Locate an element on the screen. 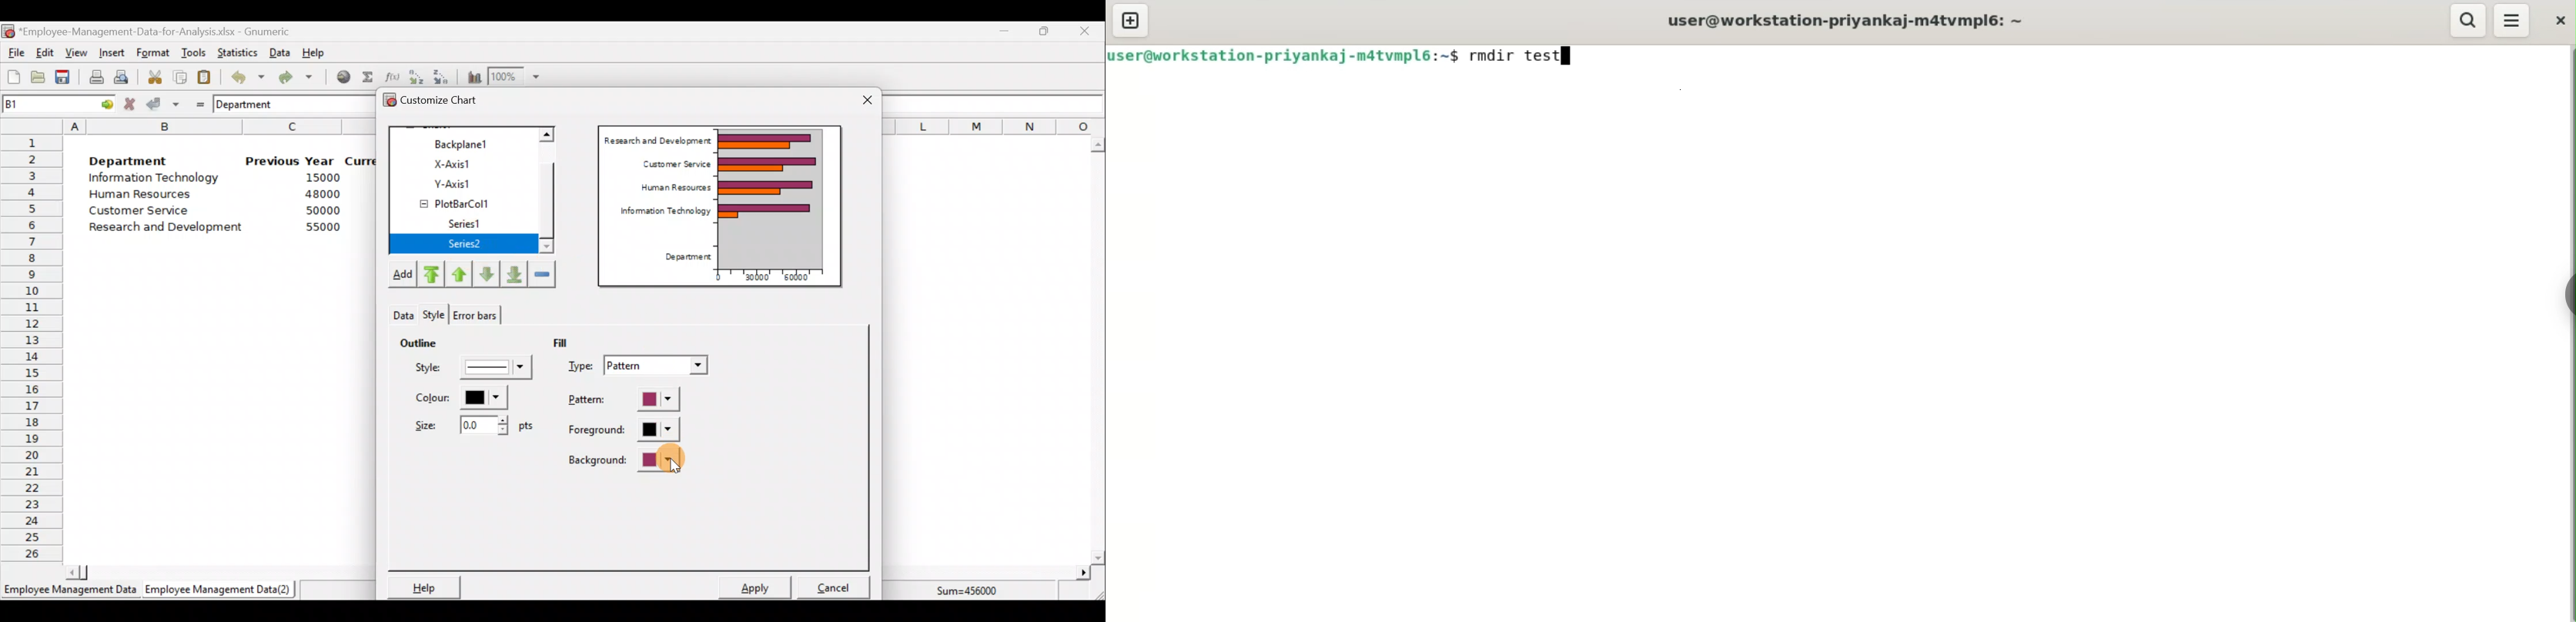  30000 is located at coordinates (756, 276).